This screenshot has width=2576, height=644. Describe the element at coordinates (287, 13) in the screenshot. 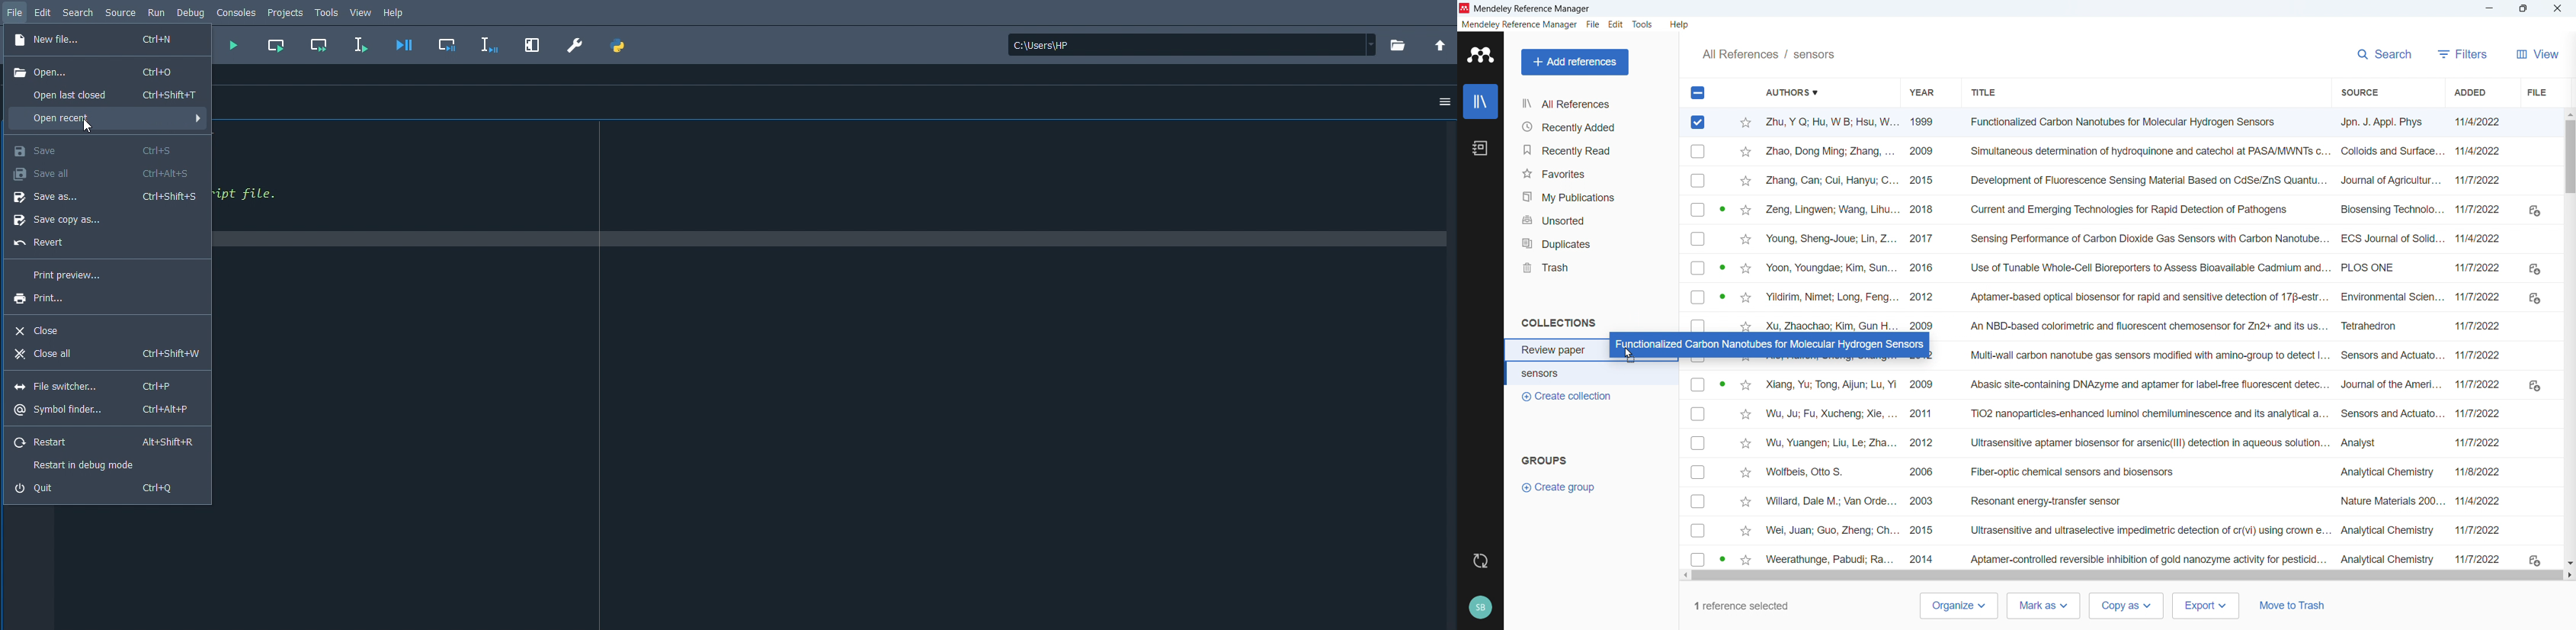

I see `Projects` at that location.